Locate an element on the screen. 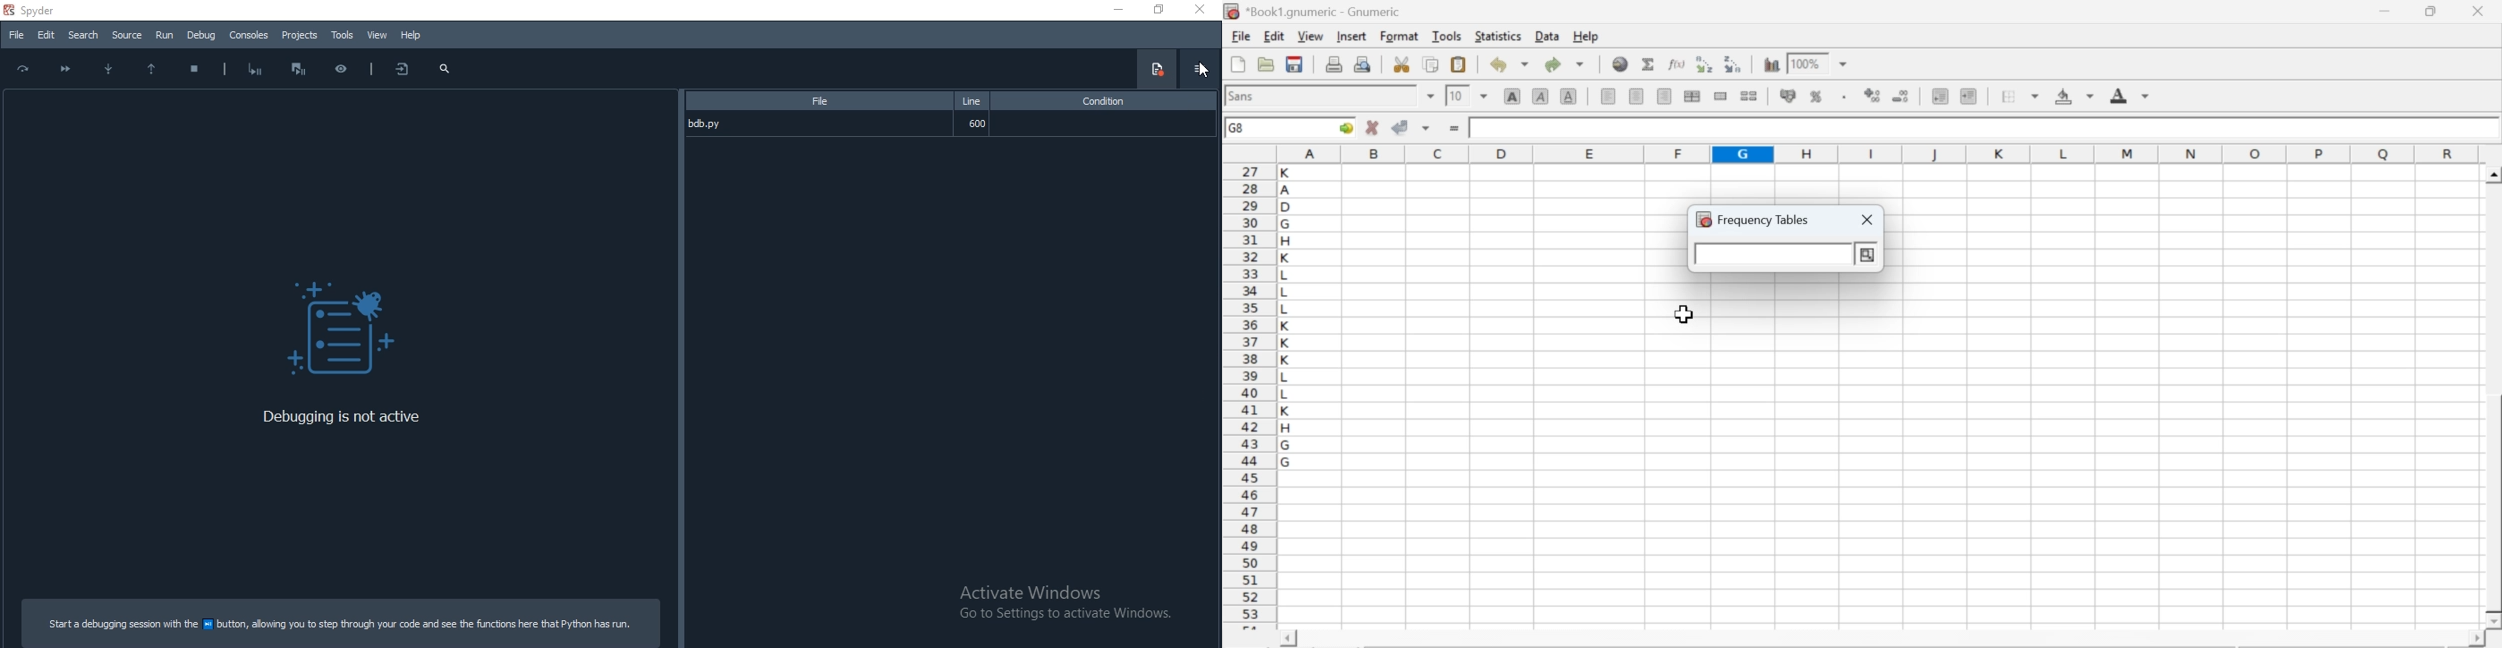 This screenshot has width=2520, height=672. 600 is located at coordinates (976, 124).